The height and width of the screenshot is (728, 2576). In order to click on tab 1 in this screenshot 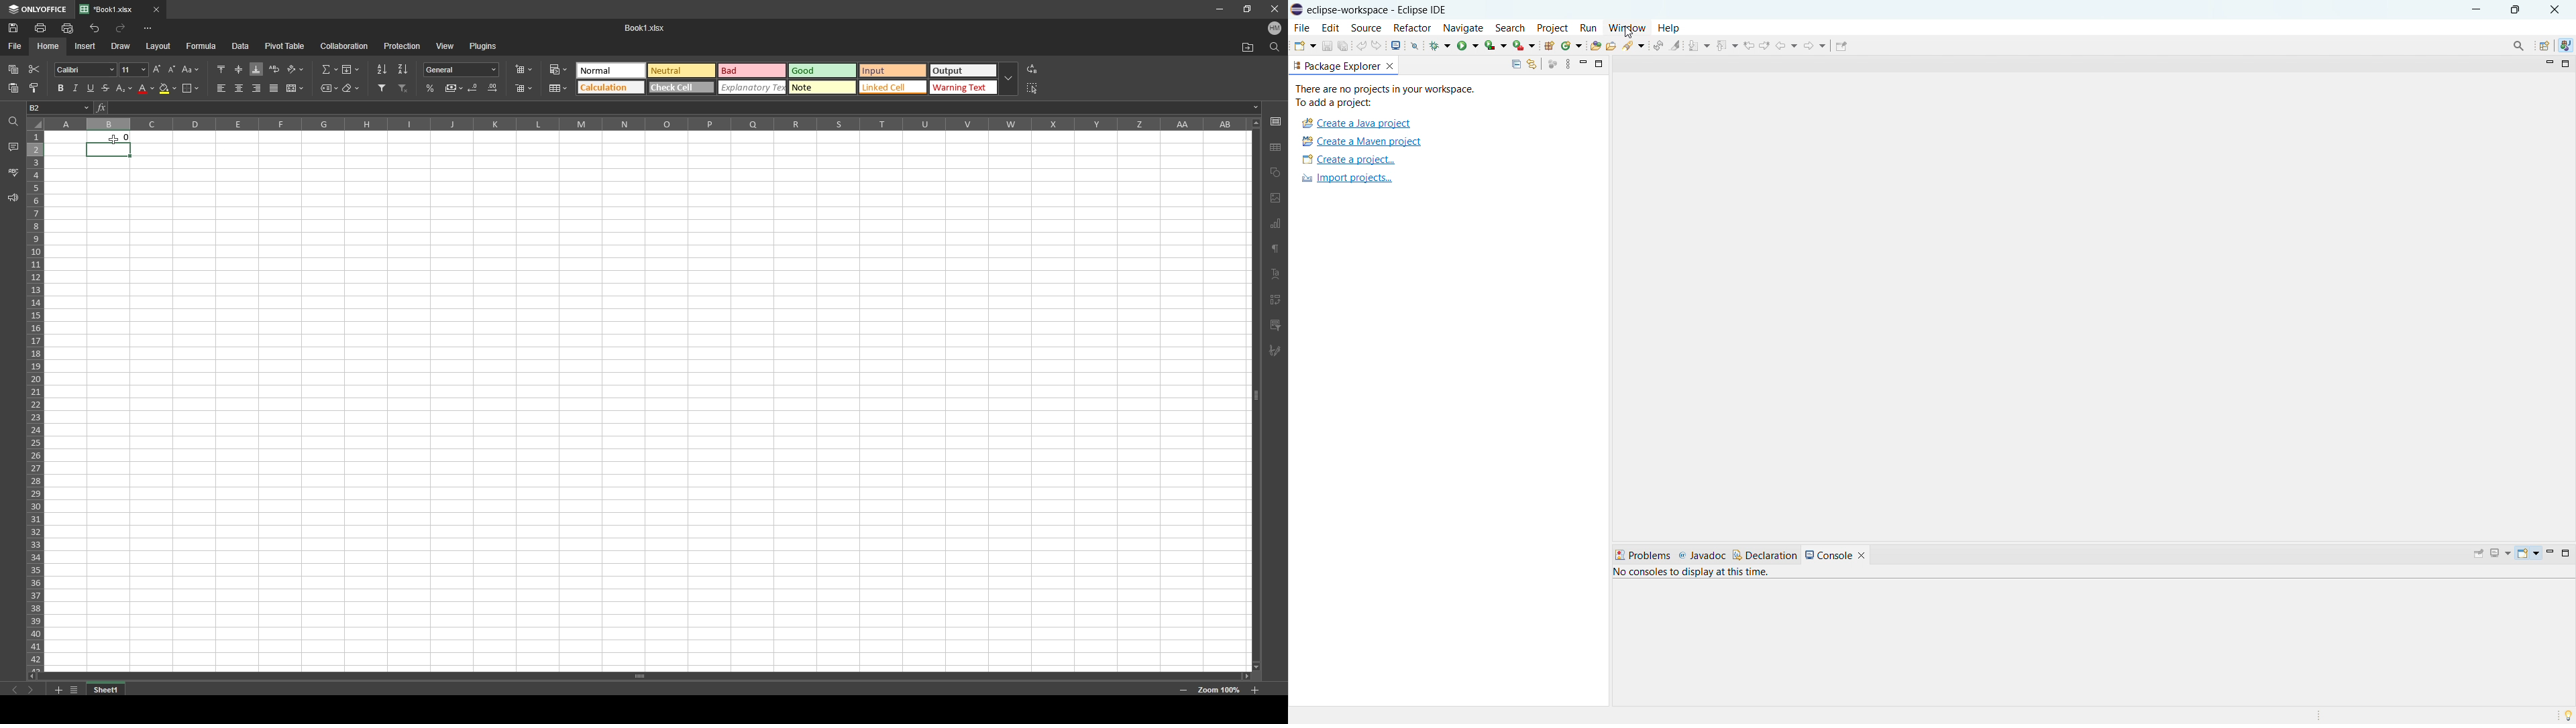, I will do `click(111, 9)`.